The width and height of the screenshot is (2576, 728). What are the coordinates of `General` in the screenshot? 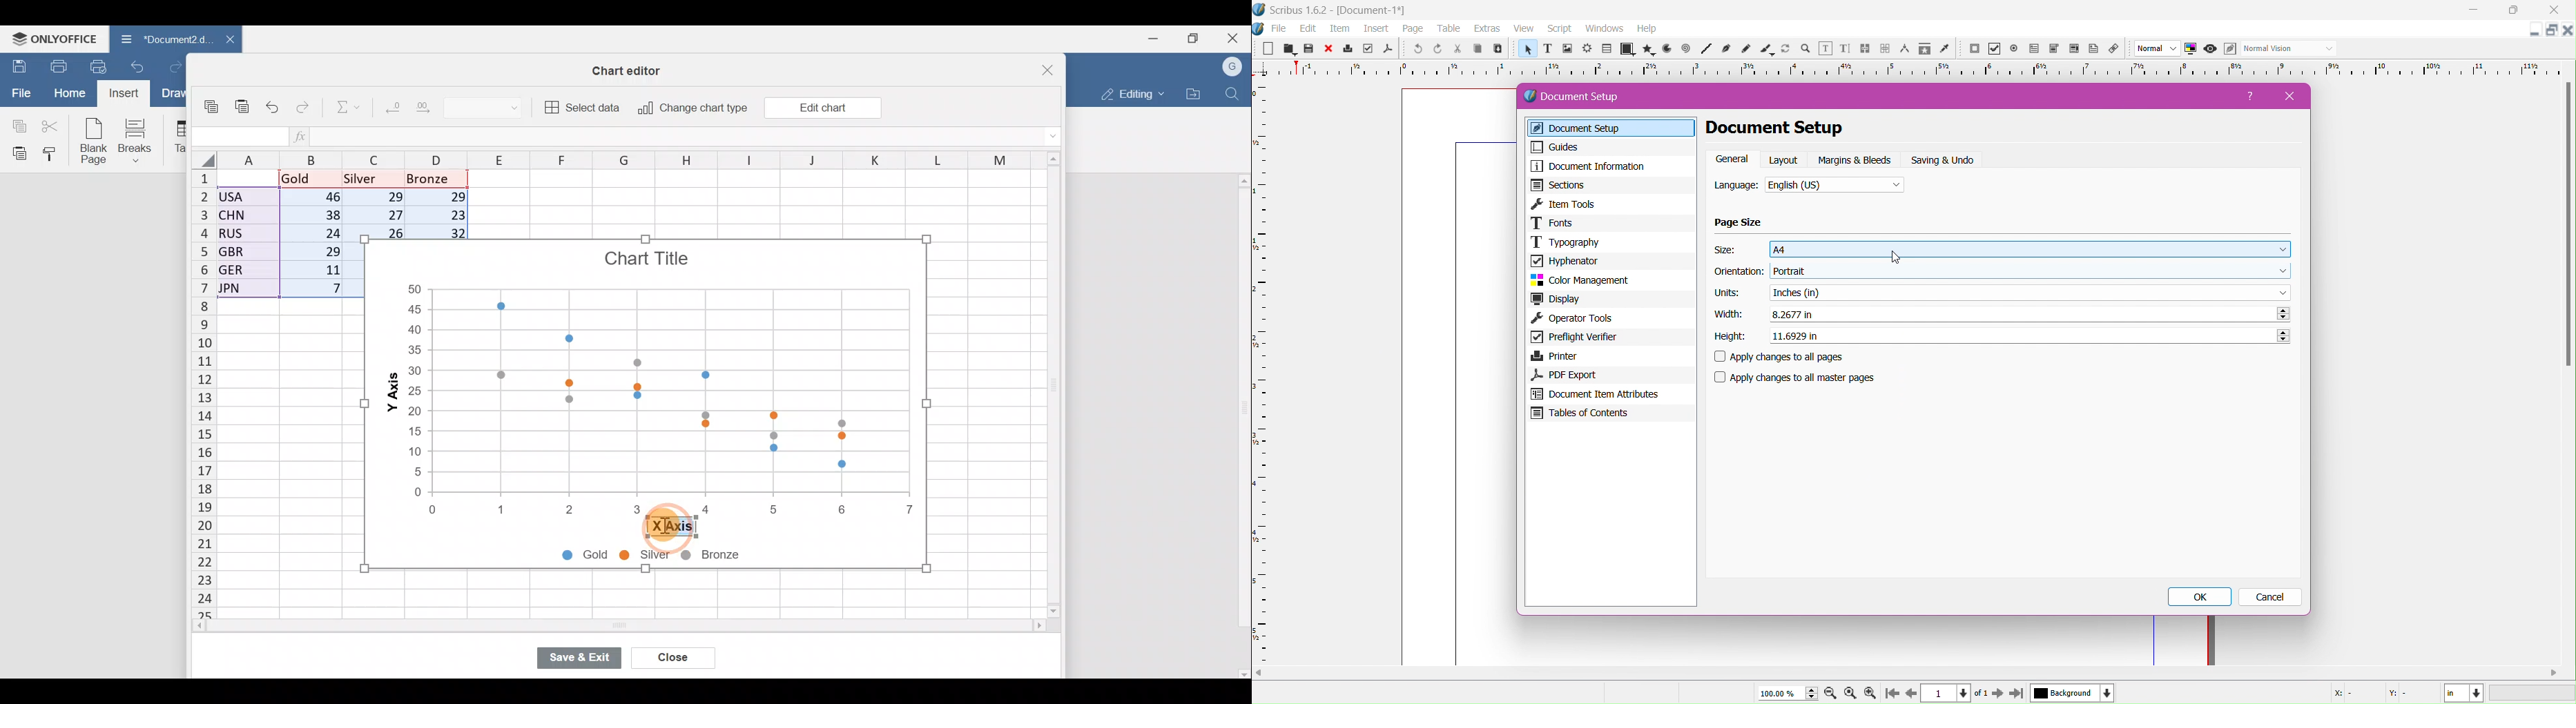 It's located at (1732, 159).